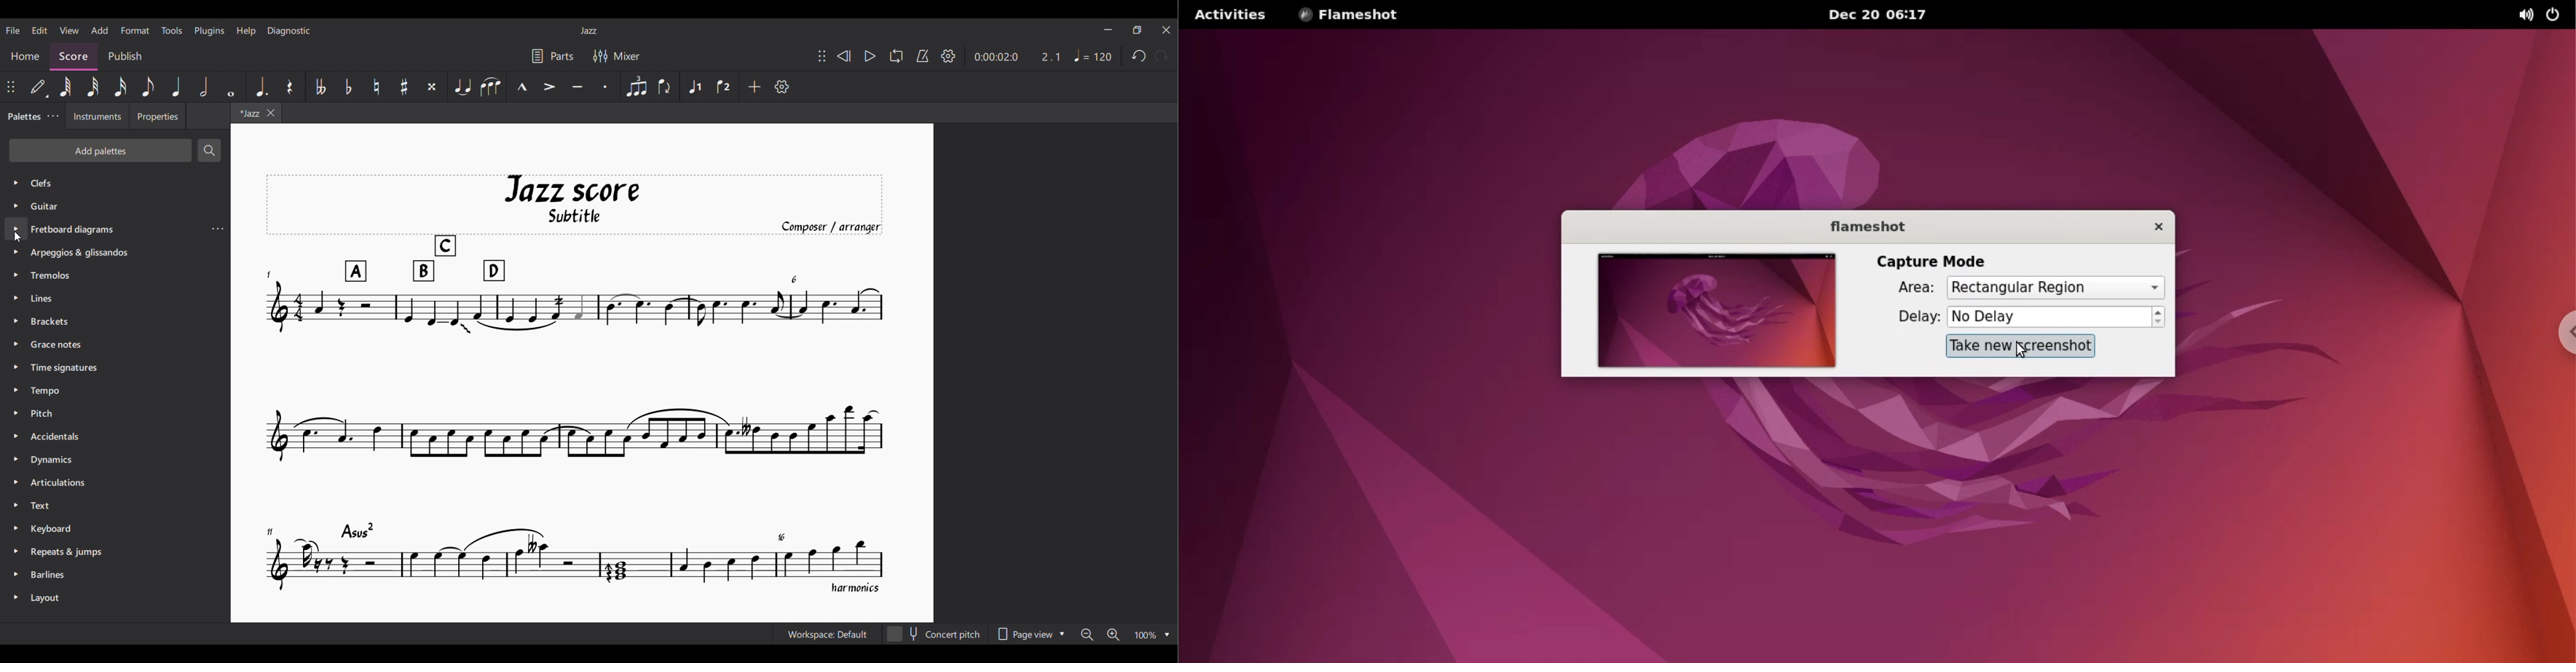 The width and height of the screenshot is (2576, 672). Describe the element at coordinates (52, 460) in the screenshot. I see `Dynamics` at that location.